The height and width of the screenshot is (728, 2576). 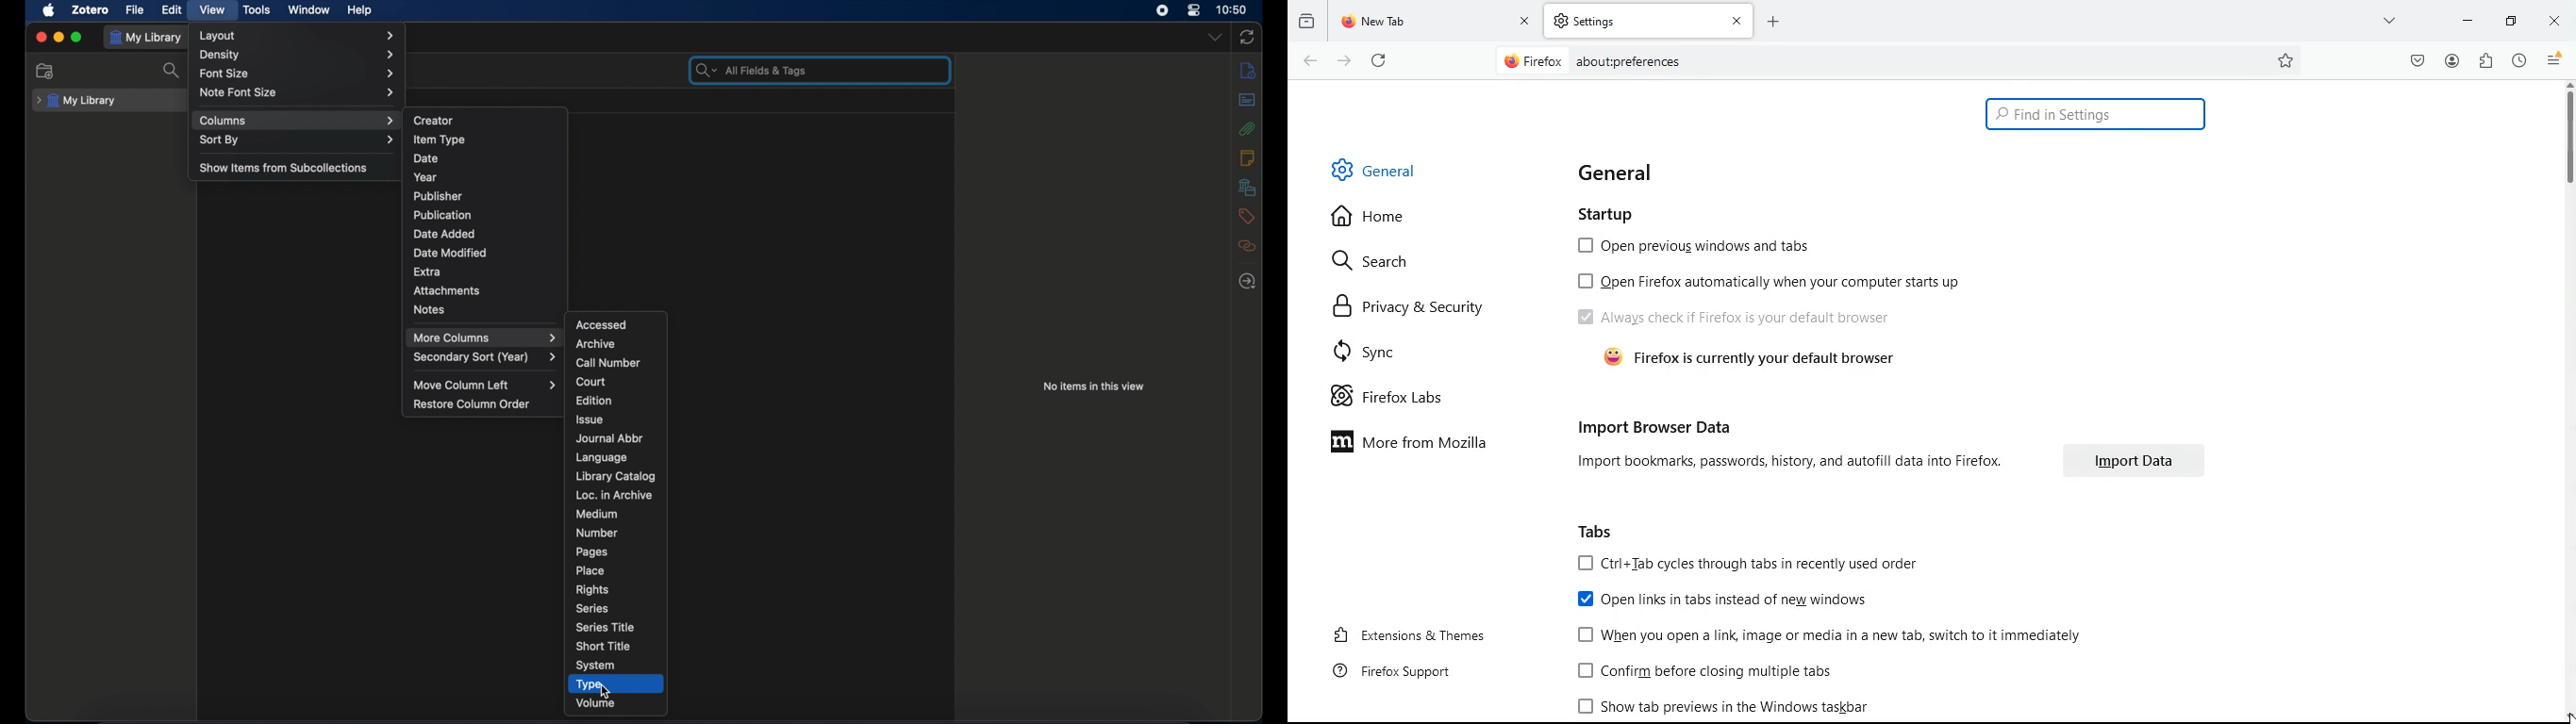 I want to click on search, so click(x=173, y=70).